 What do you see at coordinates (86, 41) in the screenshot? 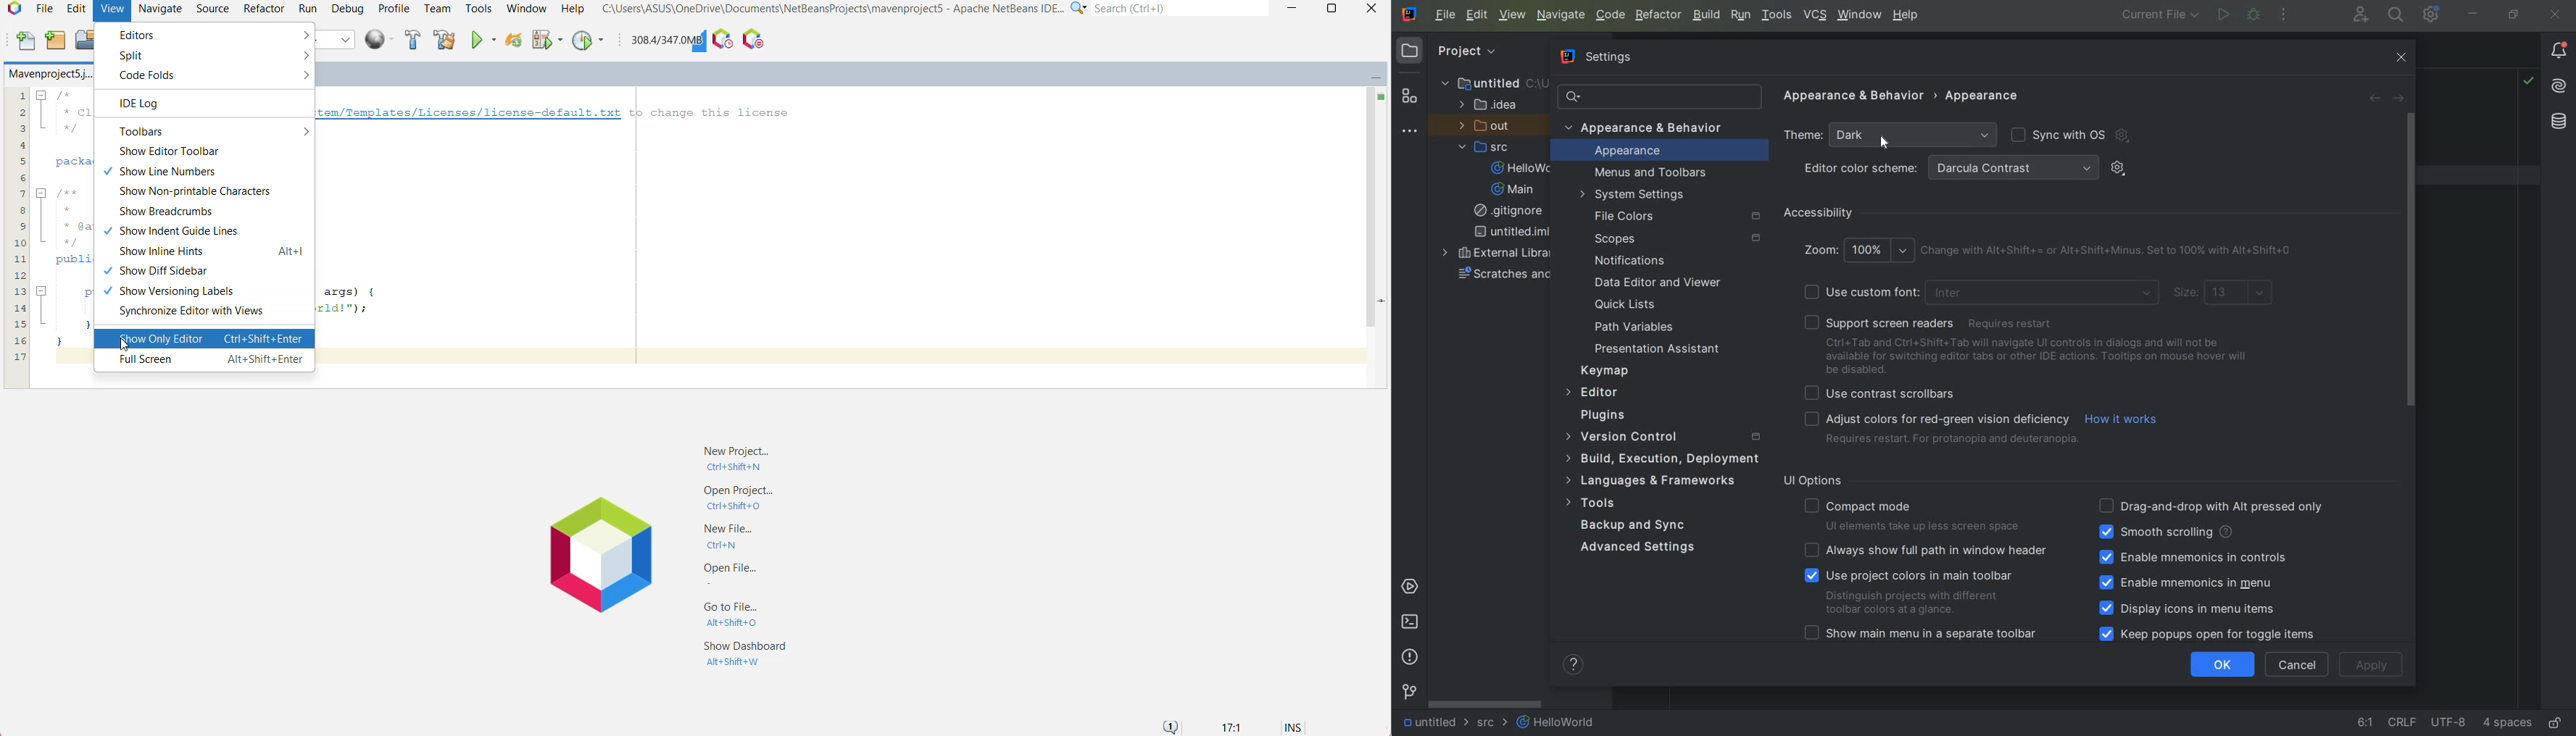
I see `Open Project` at bounding box center [86, 41].